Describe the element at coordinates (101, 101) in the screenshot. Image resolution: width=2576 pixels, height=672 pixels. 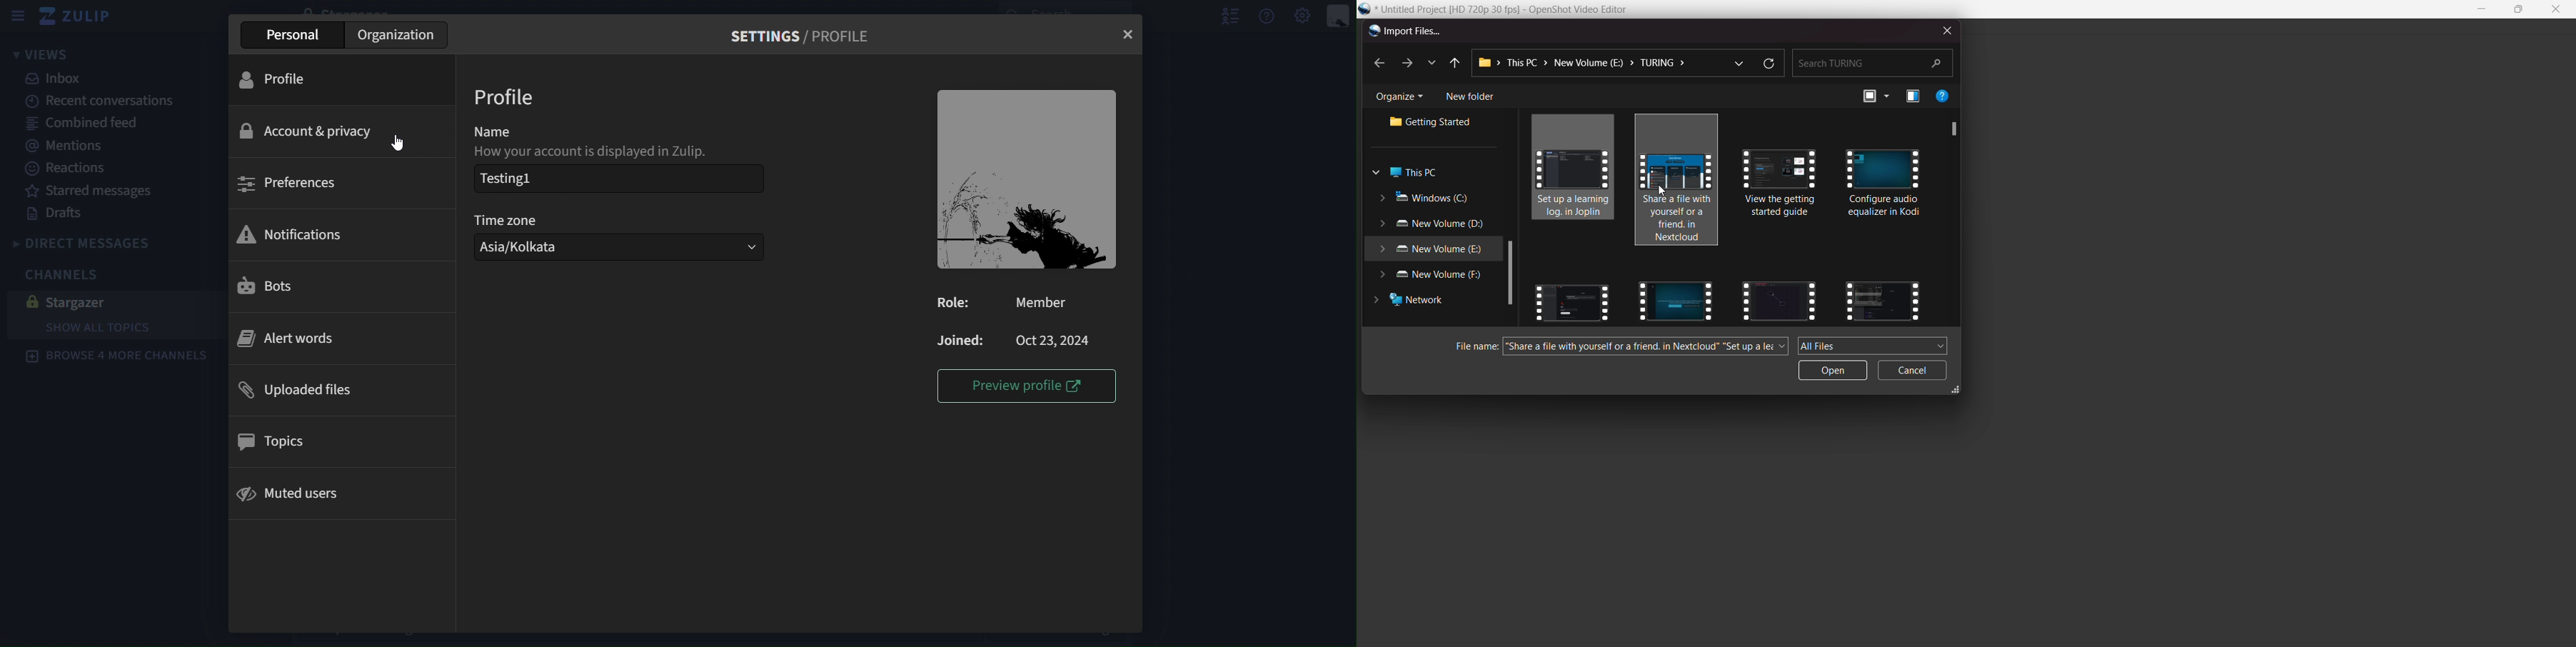
I see `recent canversations` at that location.